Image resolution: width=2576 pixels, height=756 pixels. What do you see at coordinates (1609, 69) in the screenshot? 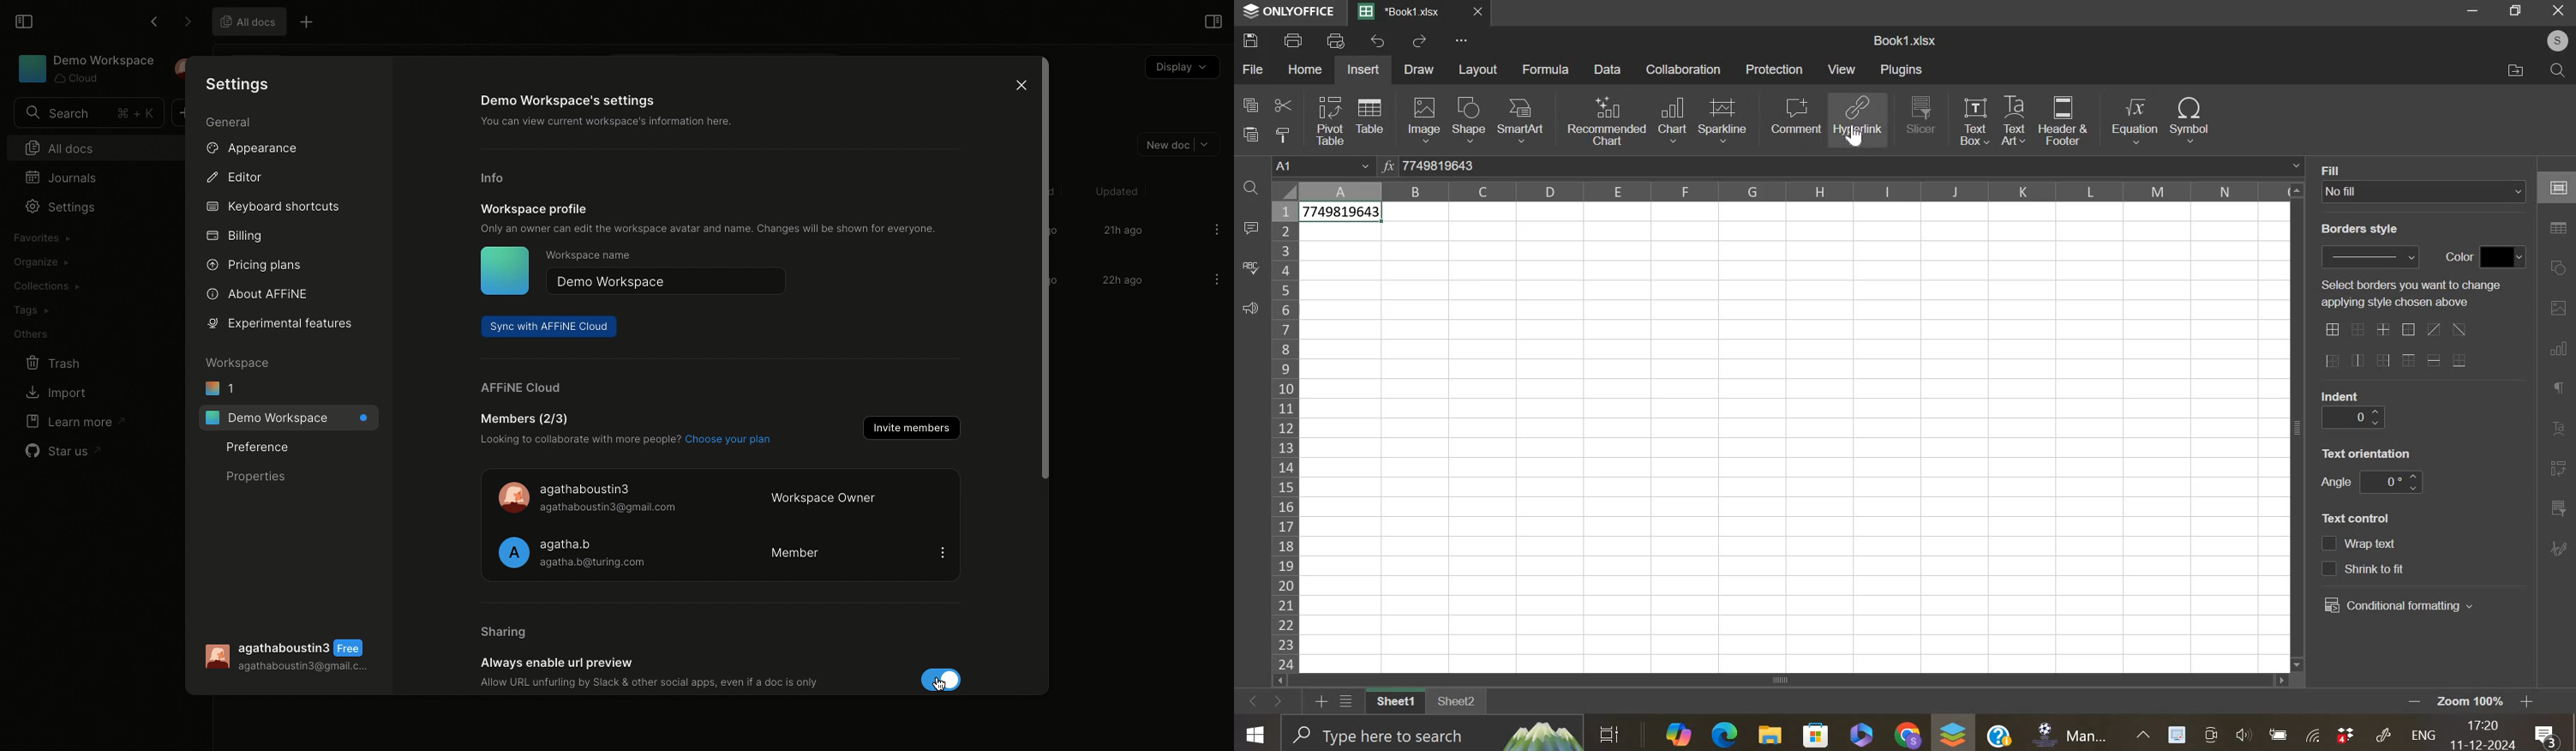
I see `data` at bounding box center [1609, 69].